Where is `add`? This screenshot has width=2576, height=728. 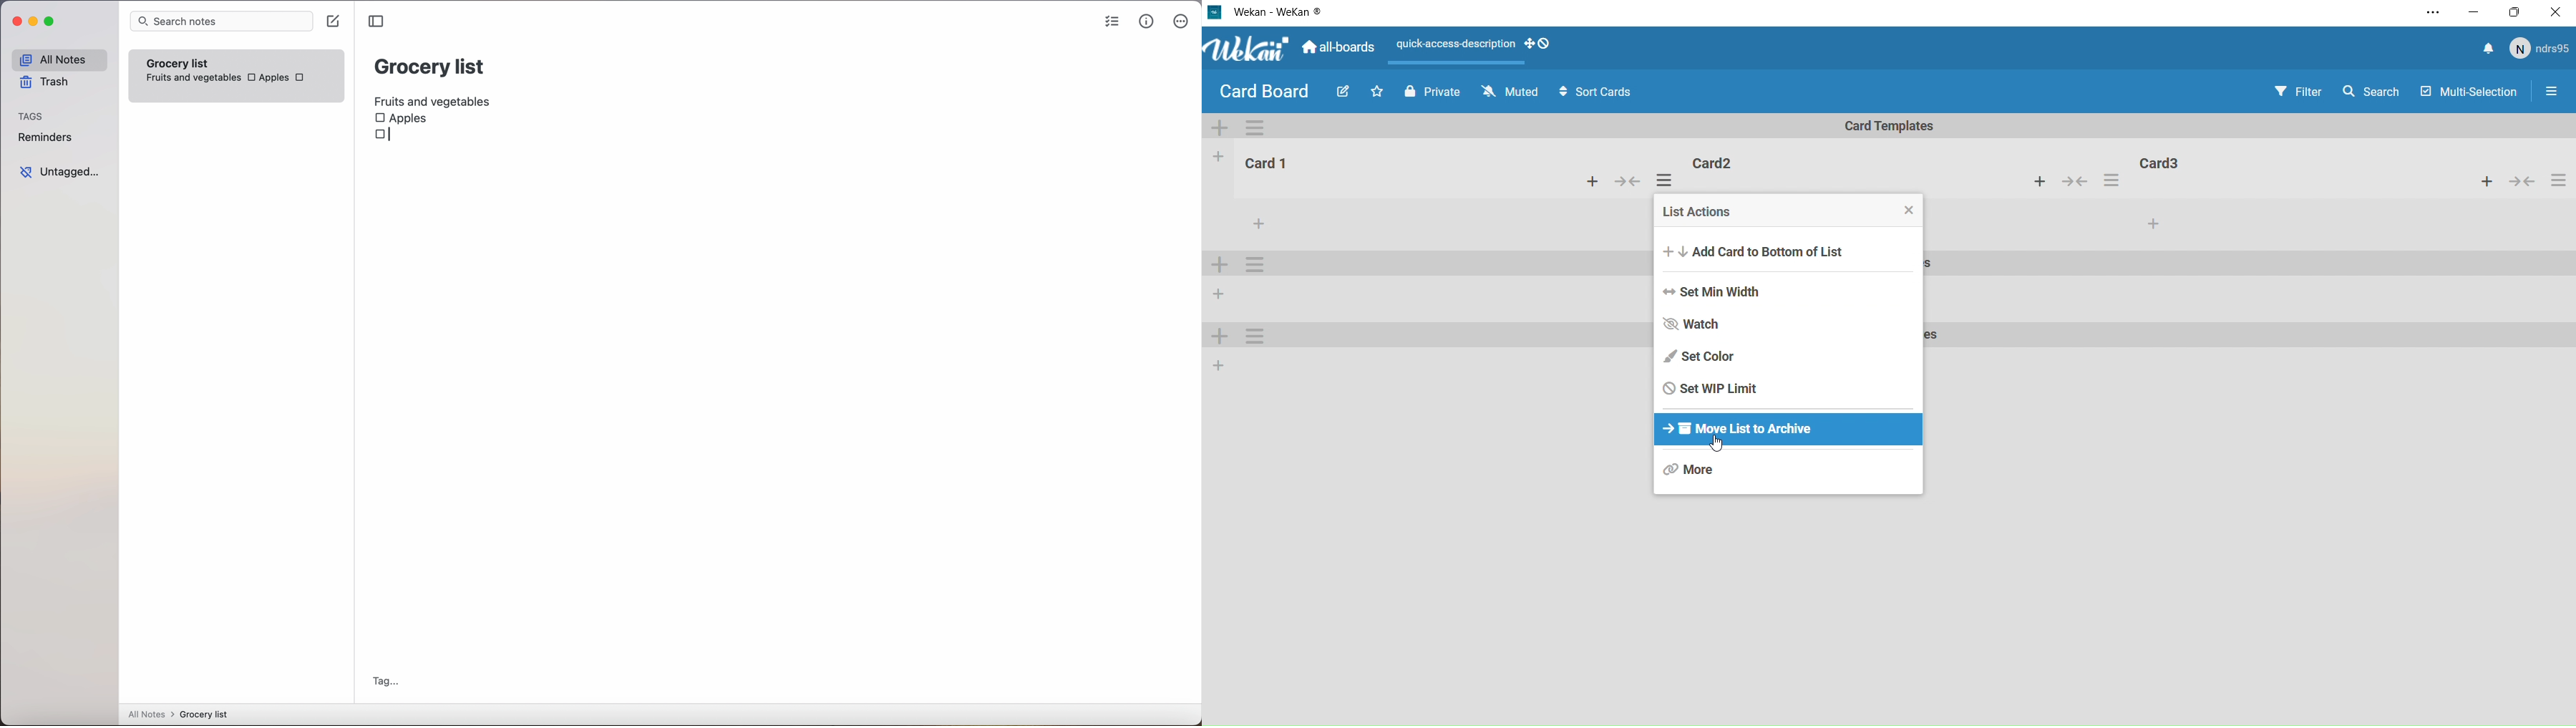 add is located at coordinates (2040, 182).